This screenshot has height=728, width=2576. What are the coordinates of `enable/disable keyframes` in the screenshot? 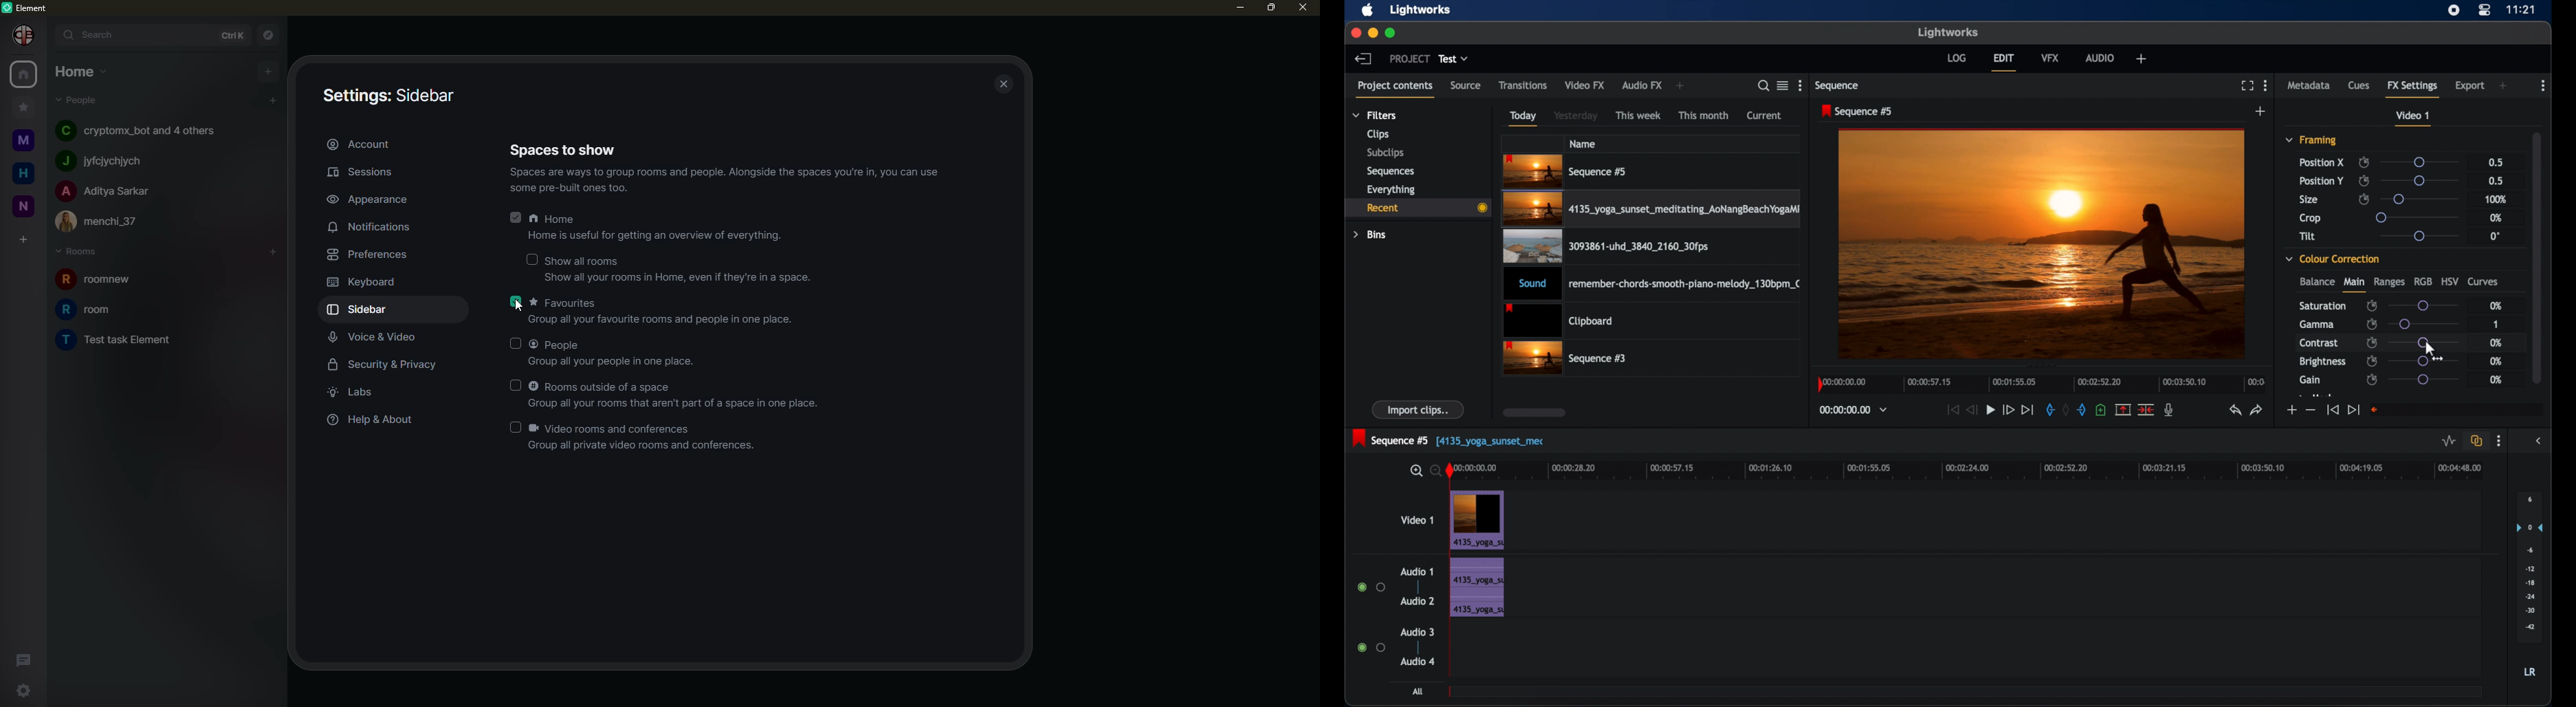 It's located at (2372, 342).